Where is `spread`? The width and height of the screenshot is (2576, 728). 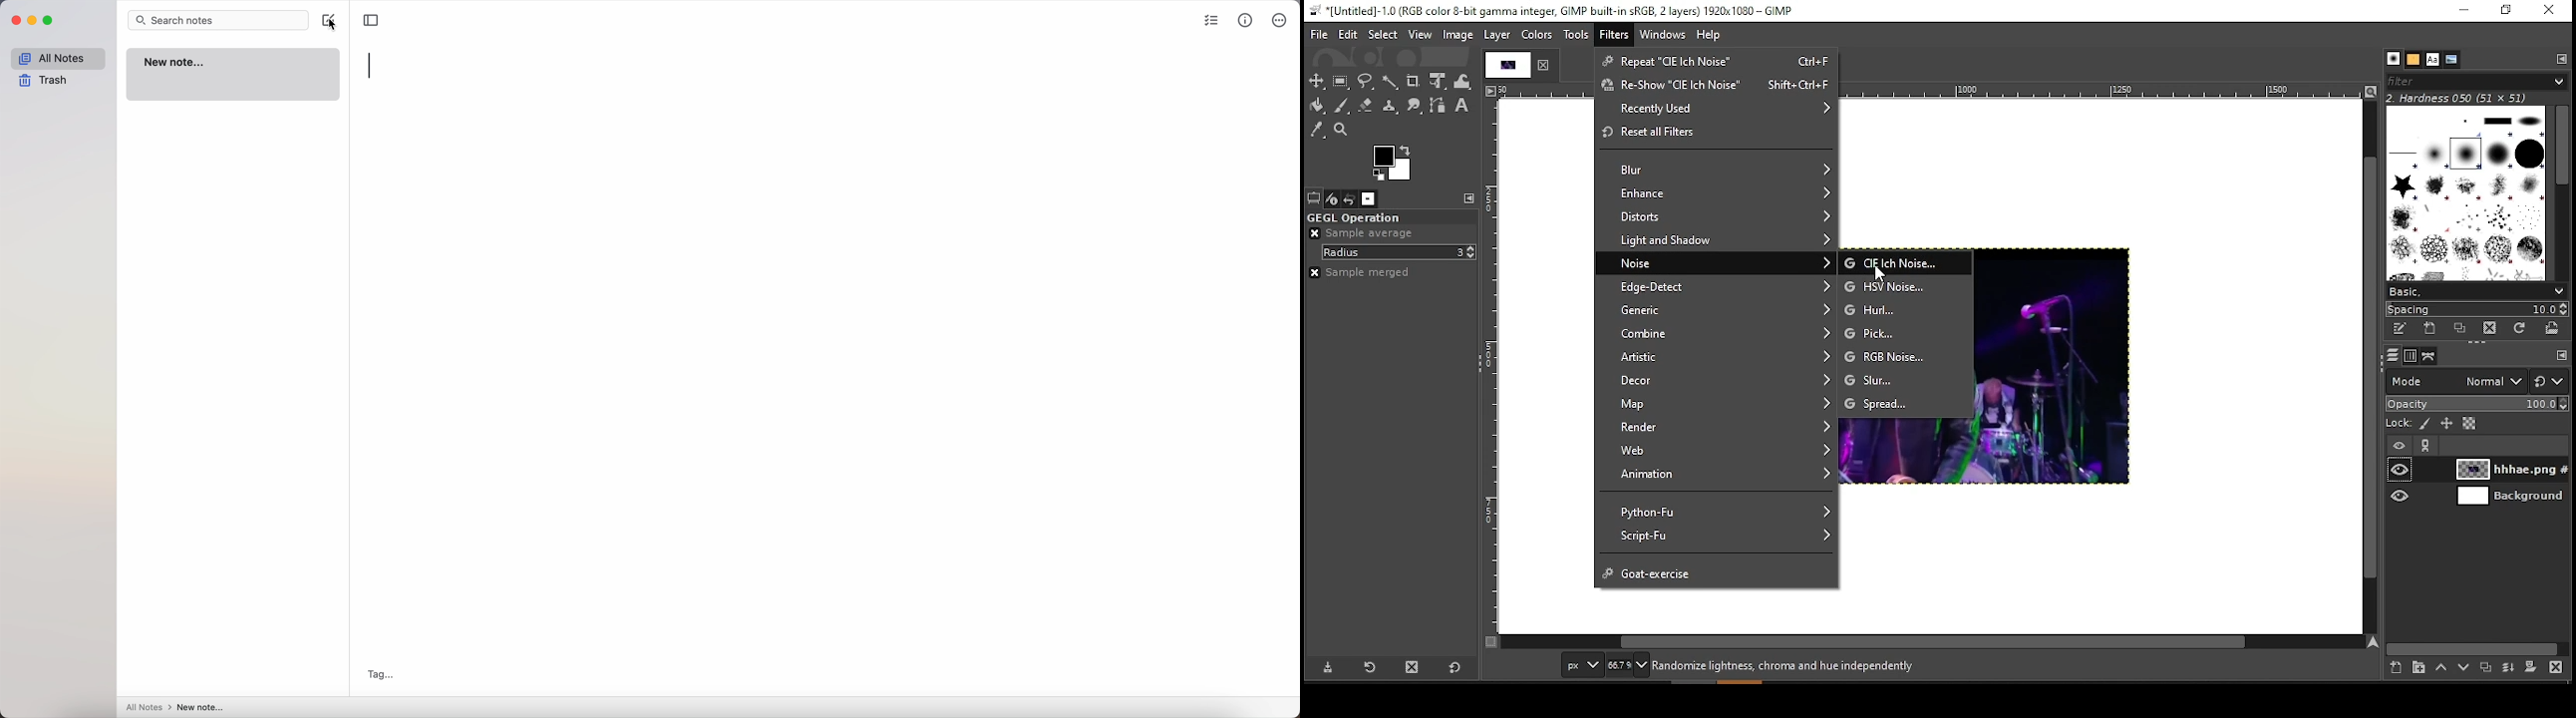 spread is located at coordinates (1905, 405).